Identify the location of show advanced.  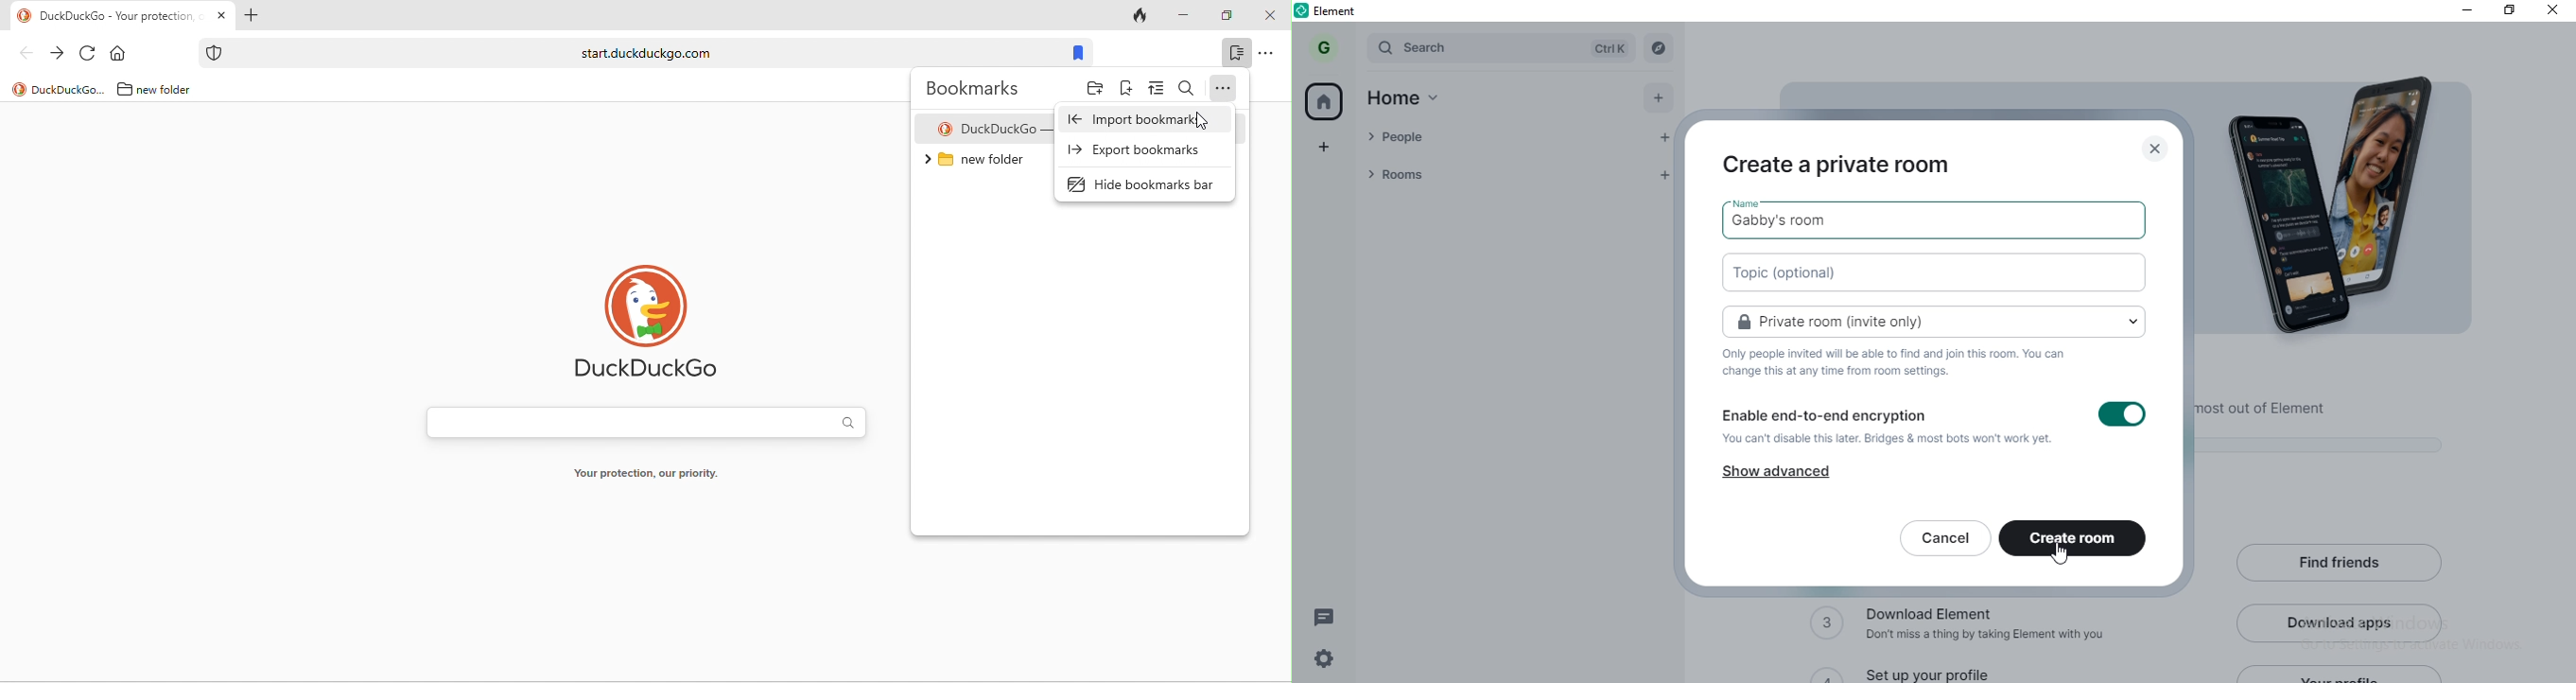
(1770, 474).